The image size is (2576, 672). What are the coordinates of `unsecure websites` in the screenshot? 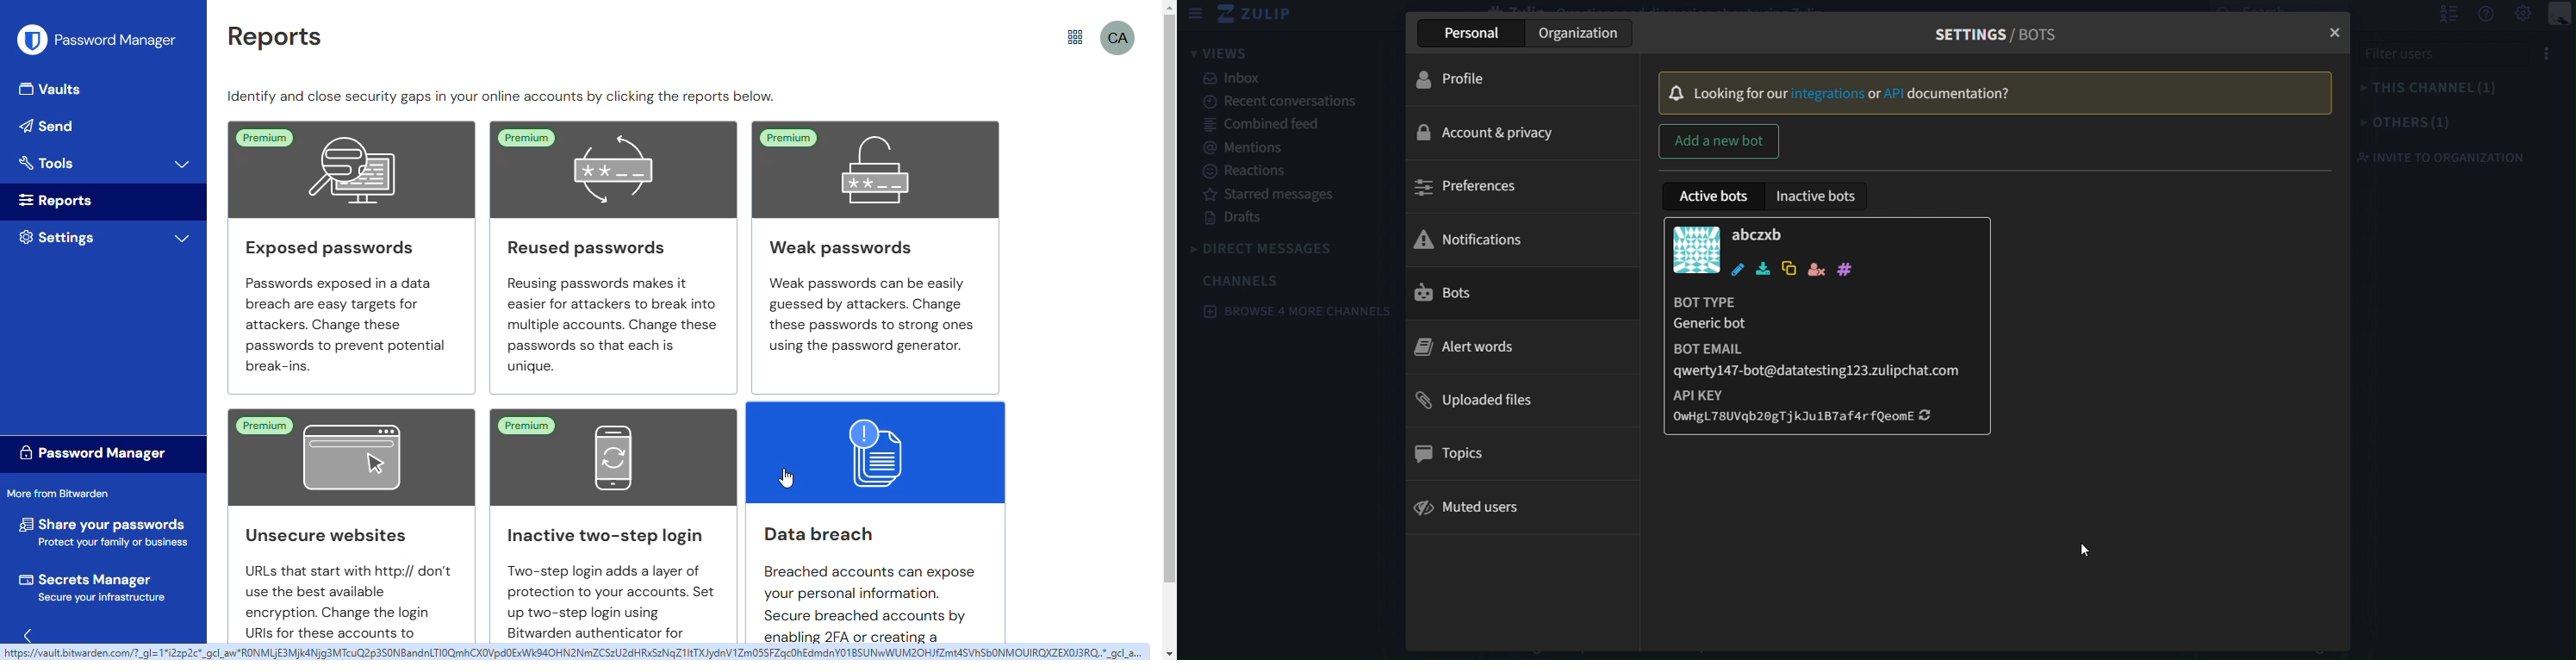 It's located at (349, 458).